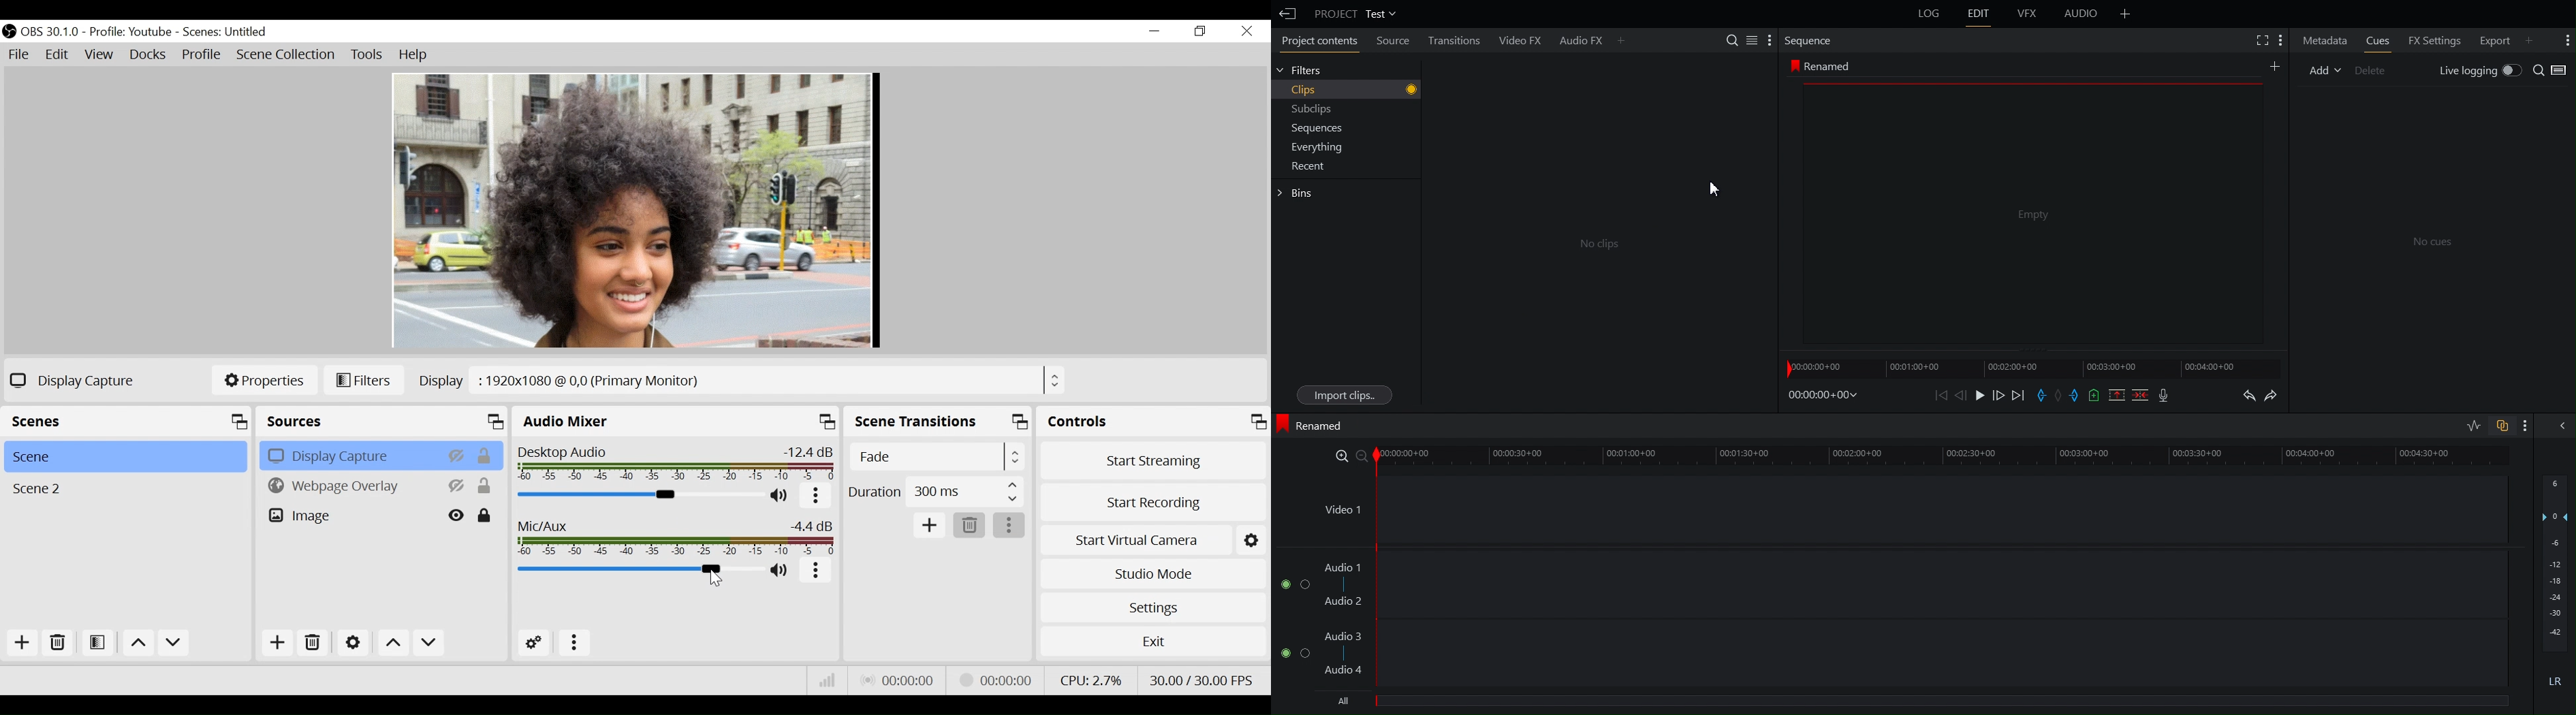 The height and width of the screenshot is (728, 2576). Describe the element at coordinates (1253, 540) in the screenshot. I see `Settings` at that location.